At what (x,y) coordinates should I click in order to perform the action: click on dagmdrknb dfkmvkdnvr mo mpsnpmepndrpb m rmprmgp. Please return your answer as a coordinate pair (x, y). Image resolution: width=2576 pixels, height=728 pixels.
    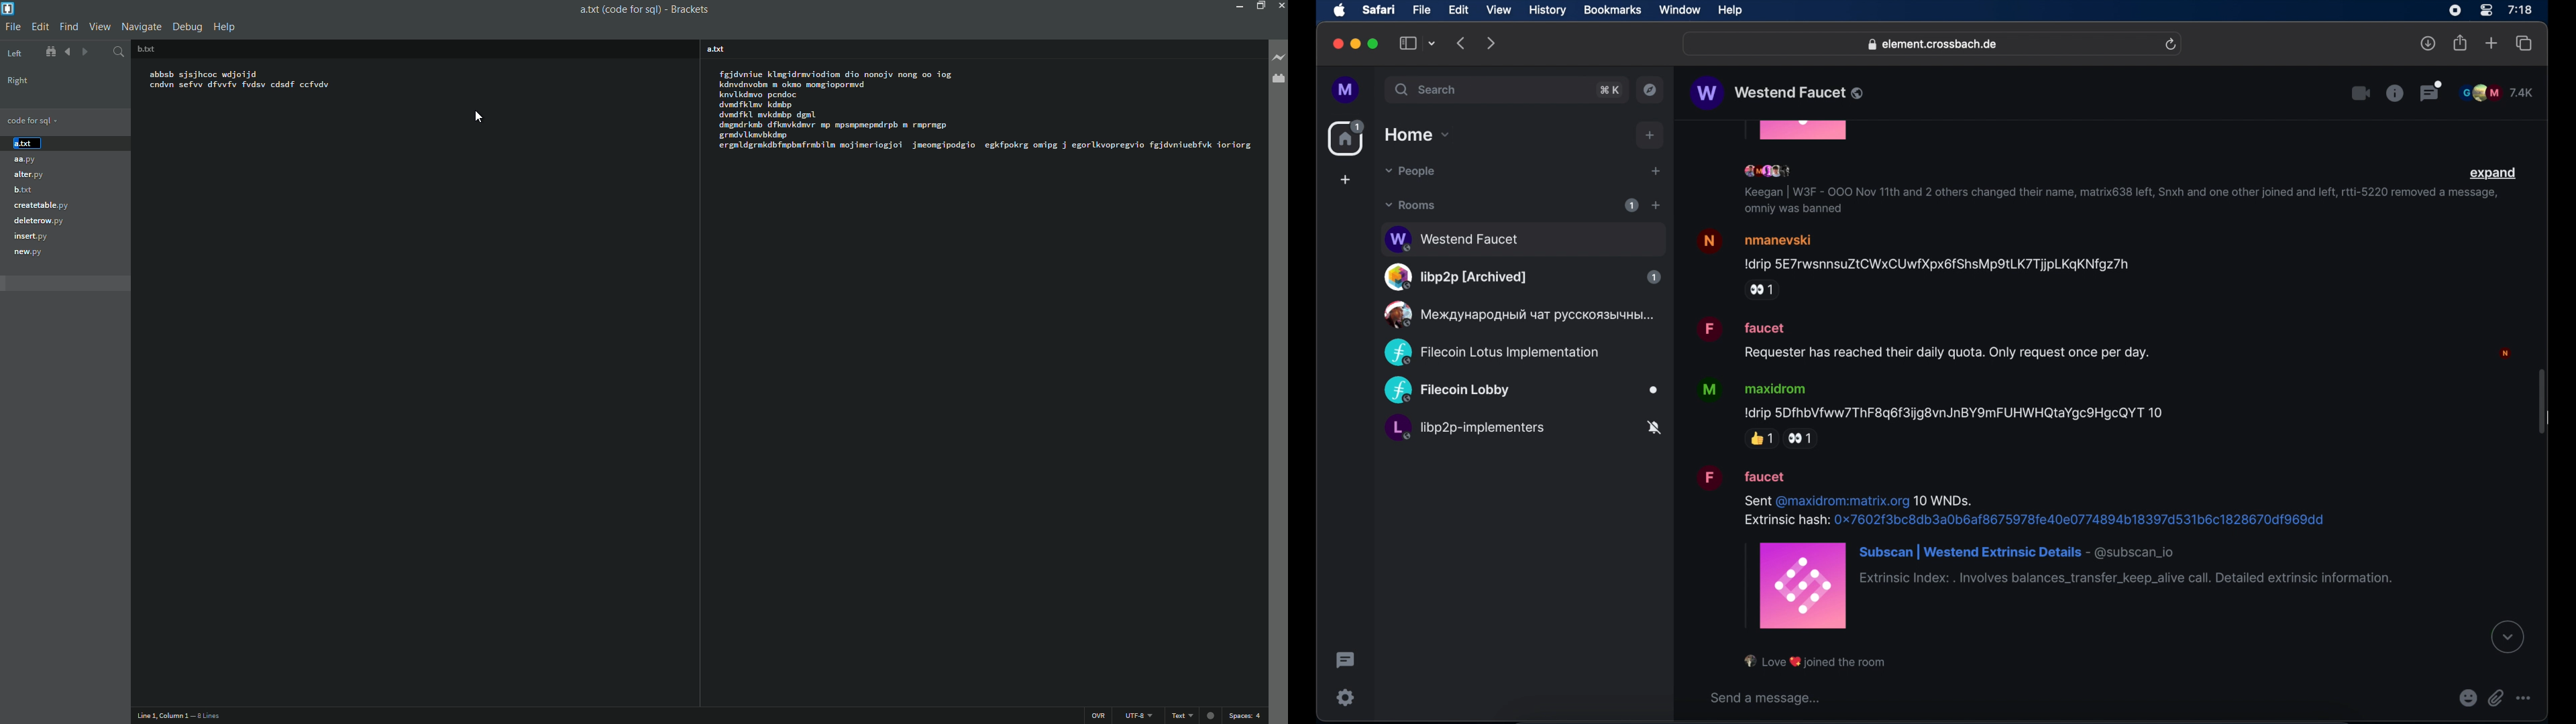
    Looking at the image, I should click on (833, 124).